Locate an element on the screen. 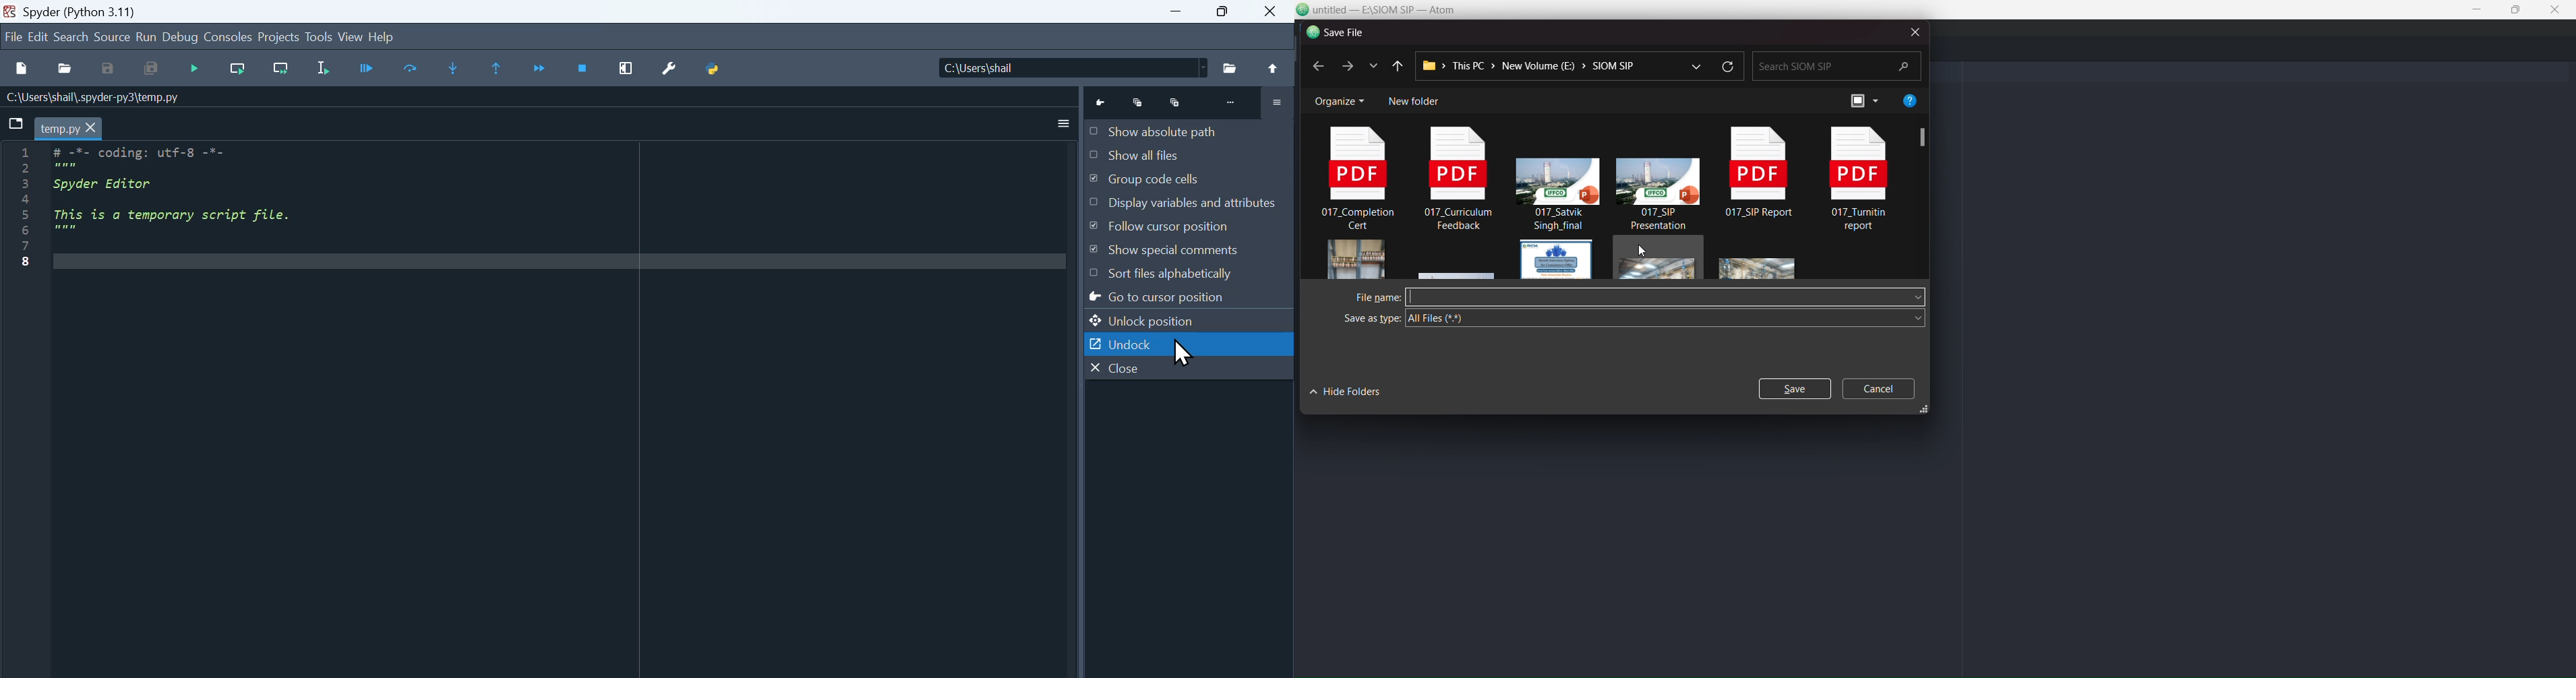 The width and height of the screenshot is (2576, 700). Maximize is located at coordinates (1175, 103).